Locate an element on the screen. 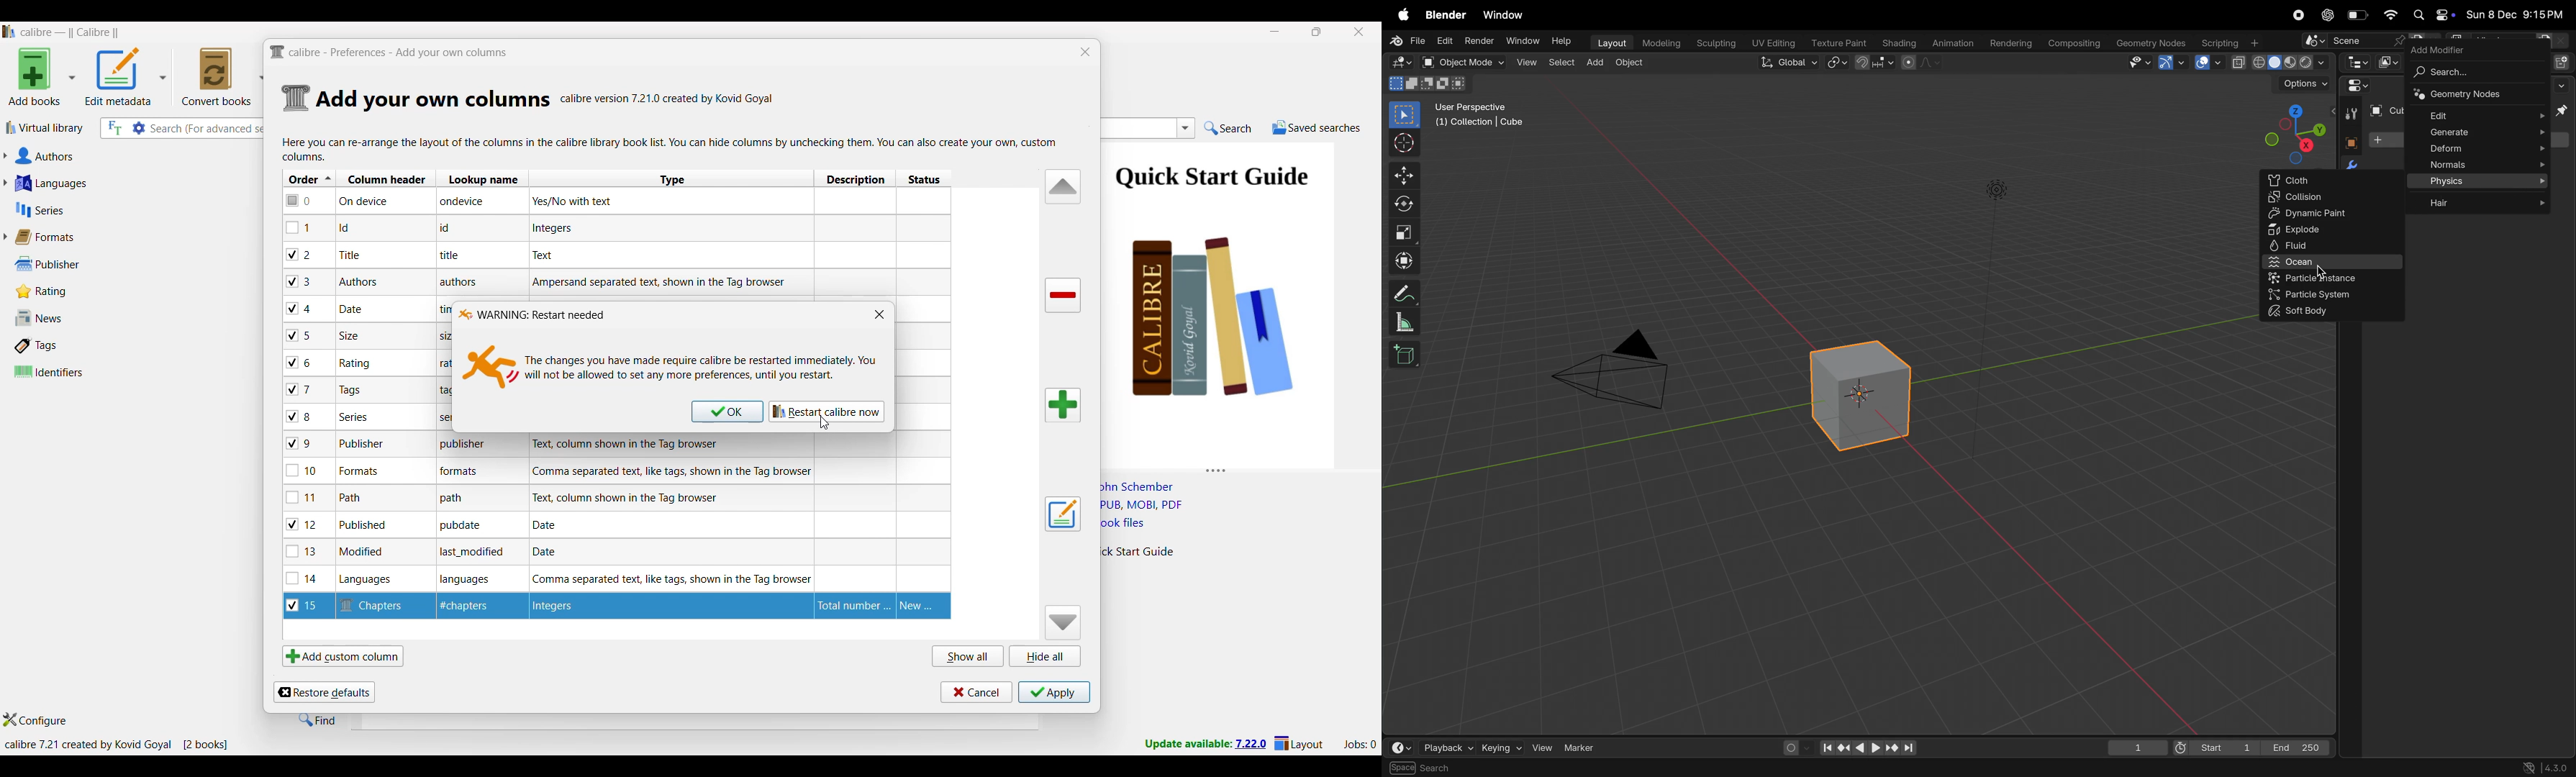  Note is located at coordinates (350, 255).